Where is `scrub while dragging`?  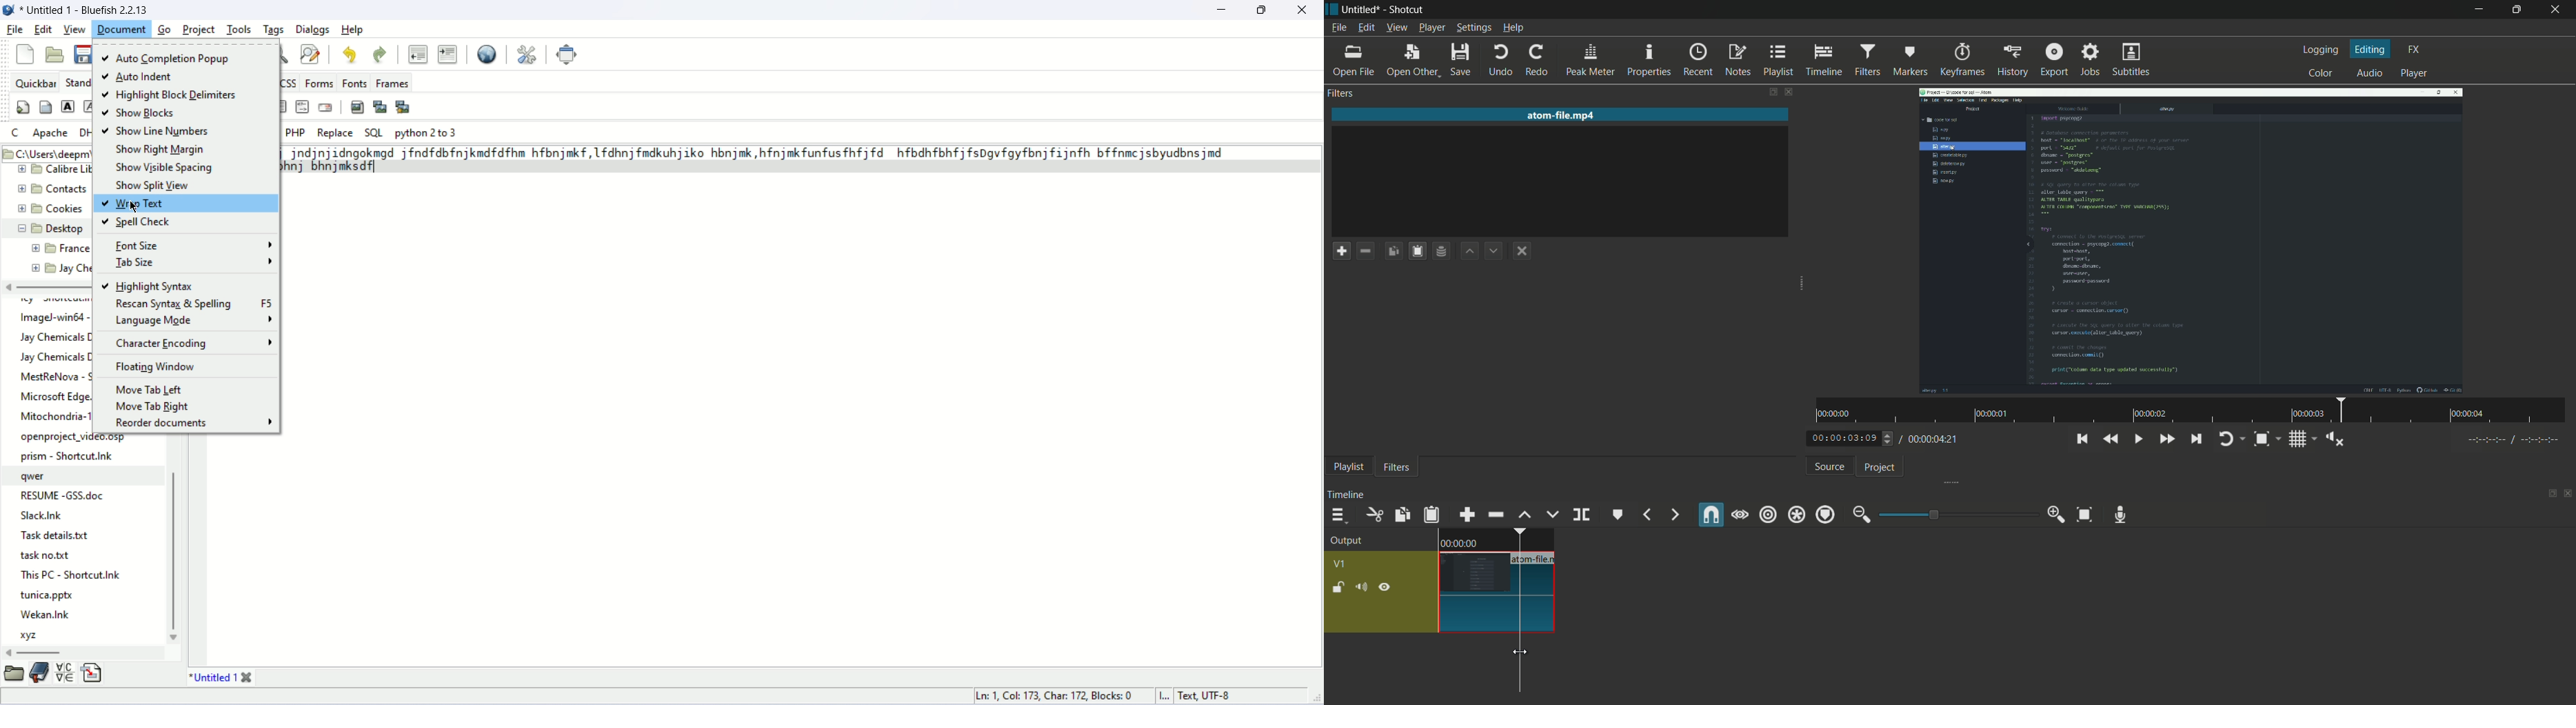
scrub while dragging is located at coordinates (1739, 515).